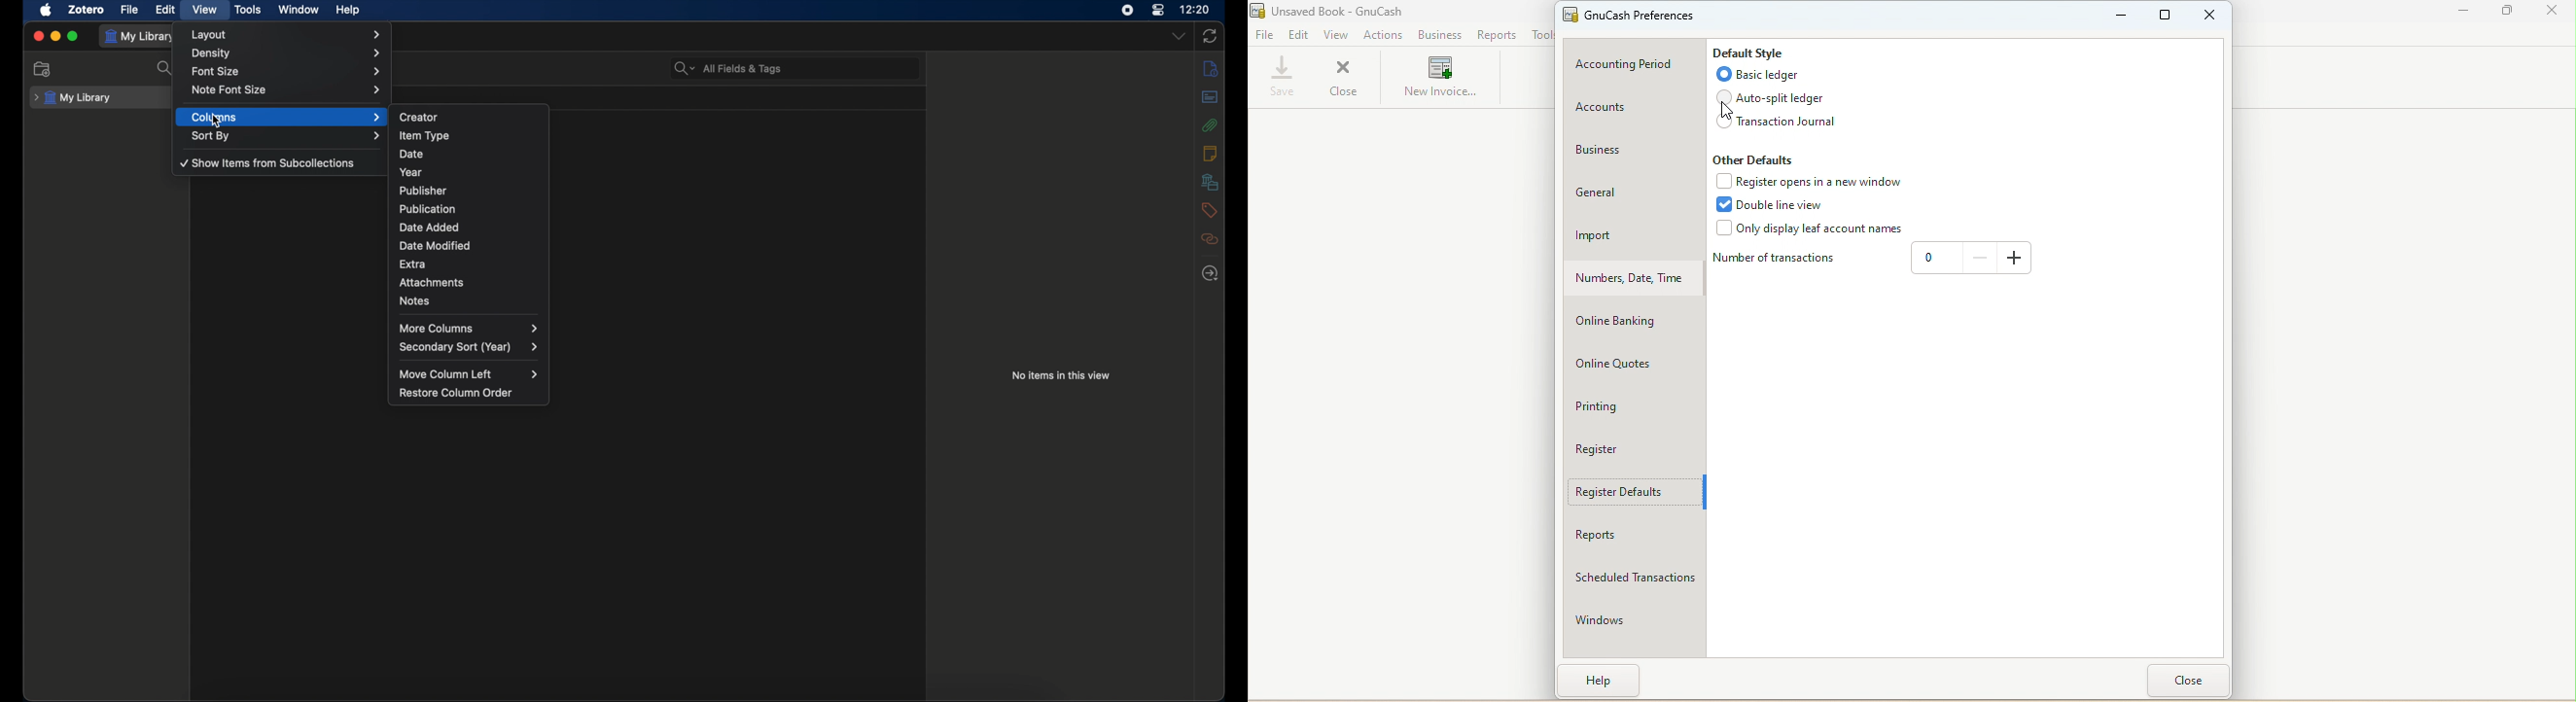  What do you see at coordinates (1159, 9) in the screenshot?
I see `control center` at bounding box center [1159, 9].